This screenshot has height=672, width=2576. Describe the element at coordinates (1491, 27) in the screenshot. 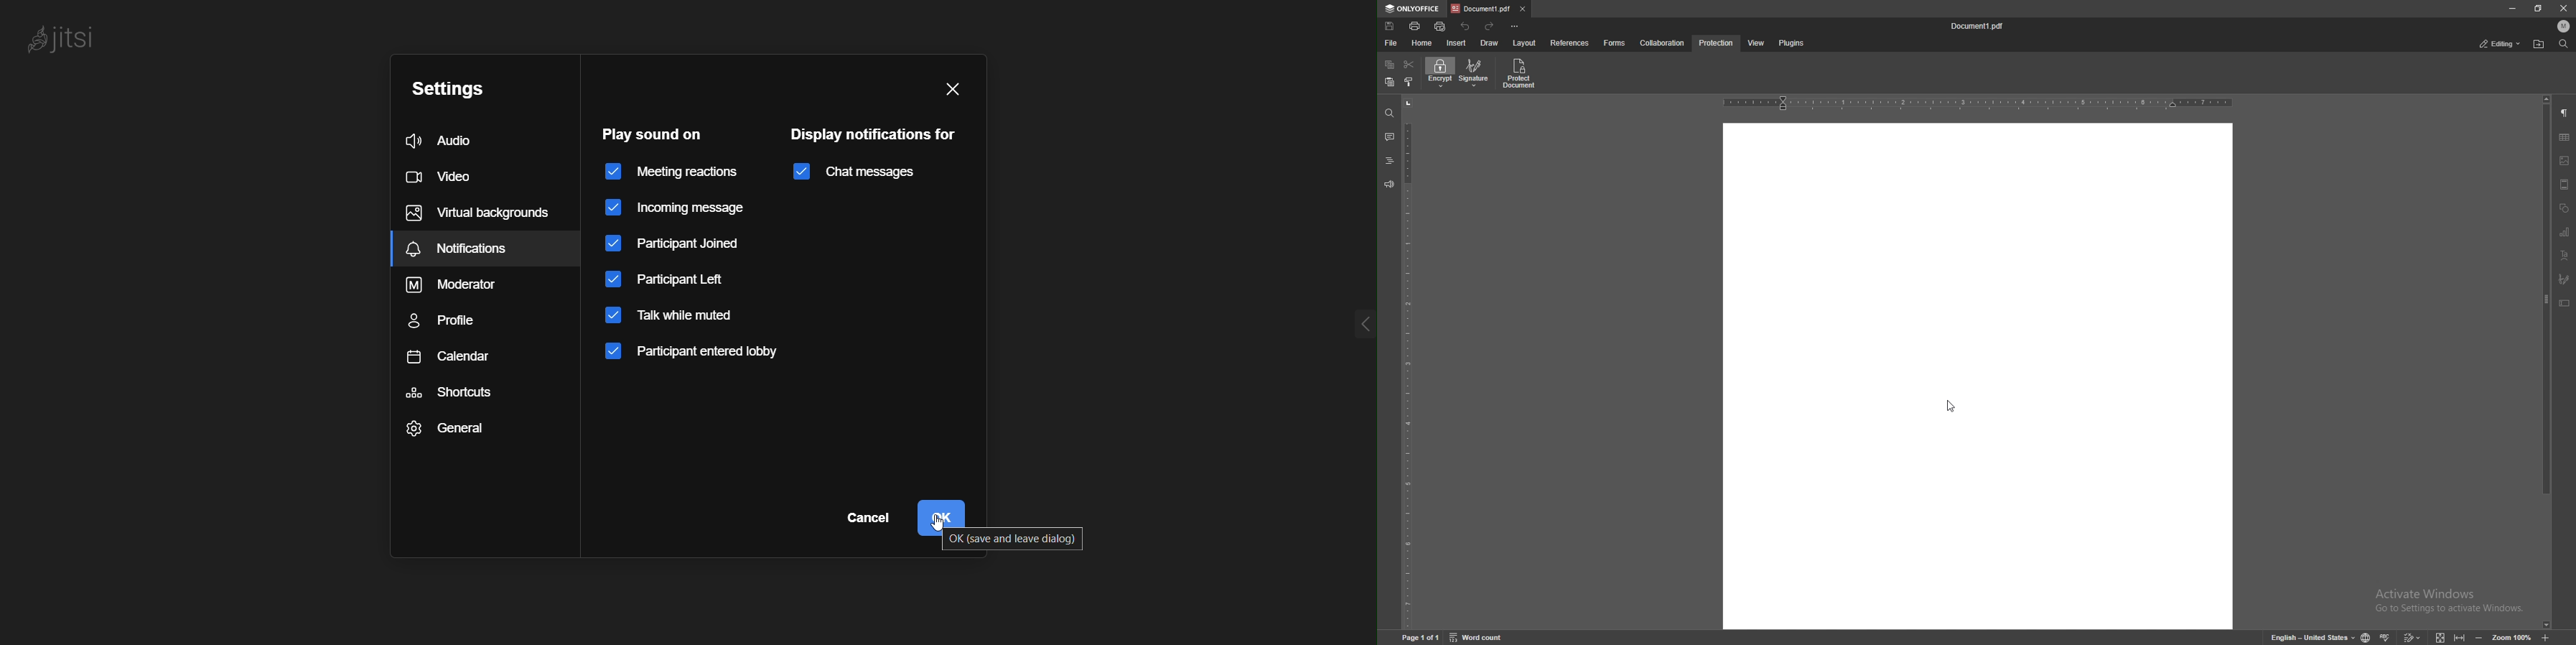

I see `redo` at that location.